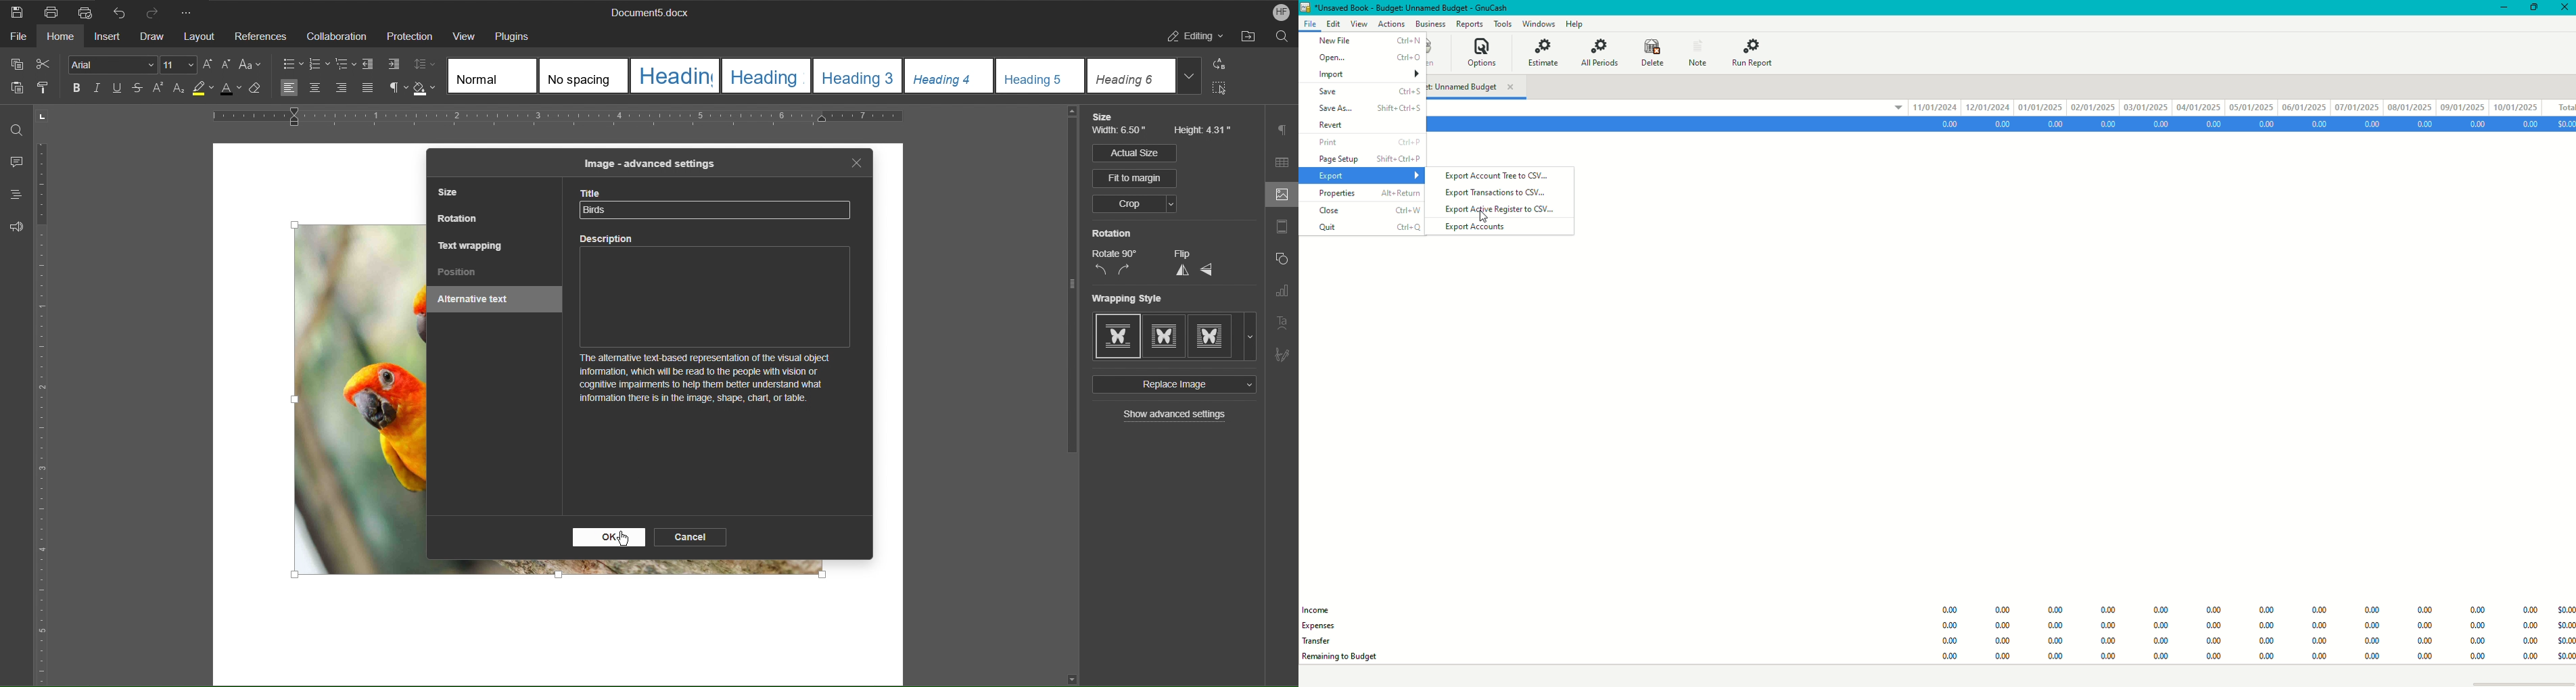 Image resolution: width=2576 pixels, height=700 pixels. What do you see at coordinates (1347, 657) in the screenshot?
I see `Remaining Budget` at bounding box center [1347, 657].